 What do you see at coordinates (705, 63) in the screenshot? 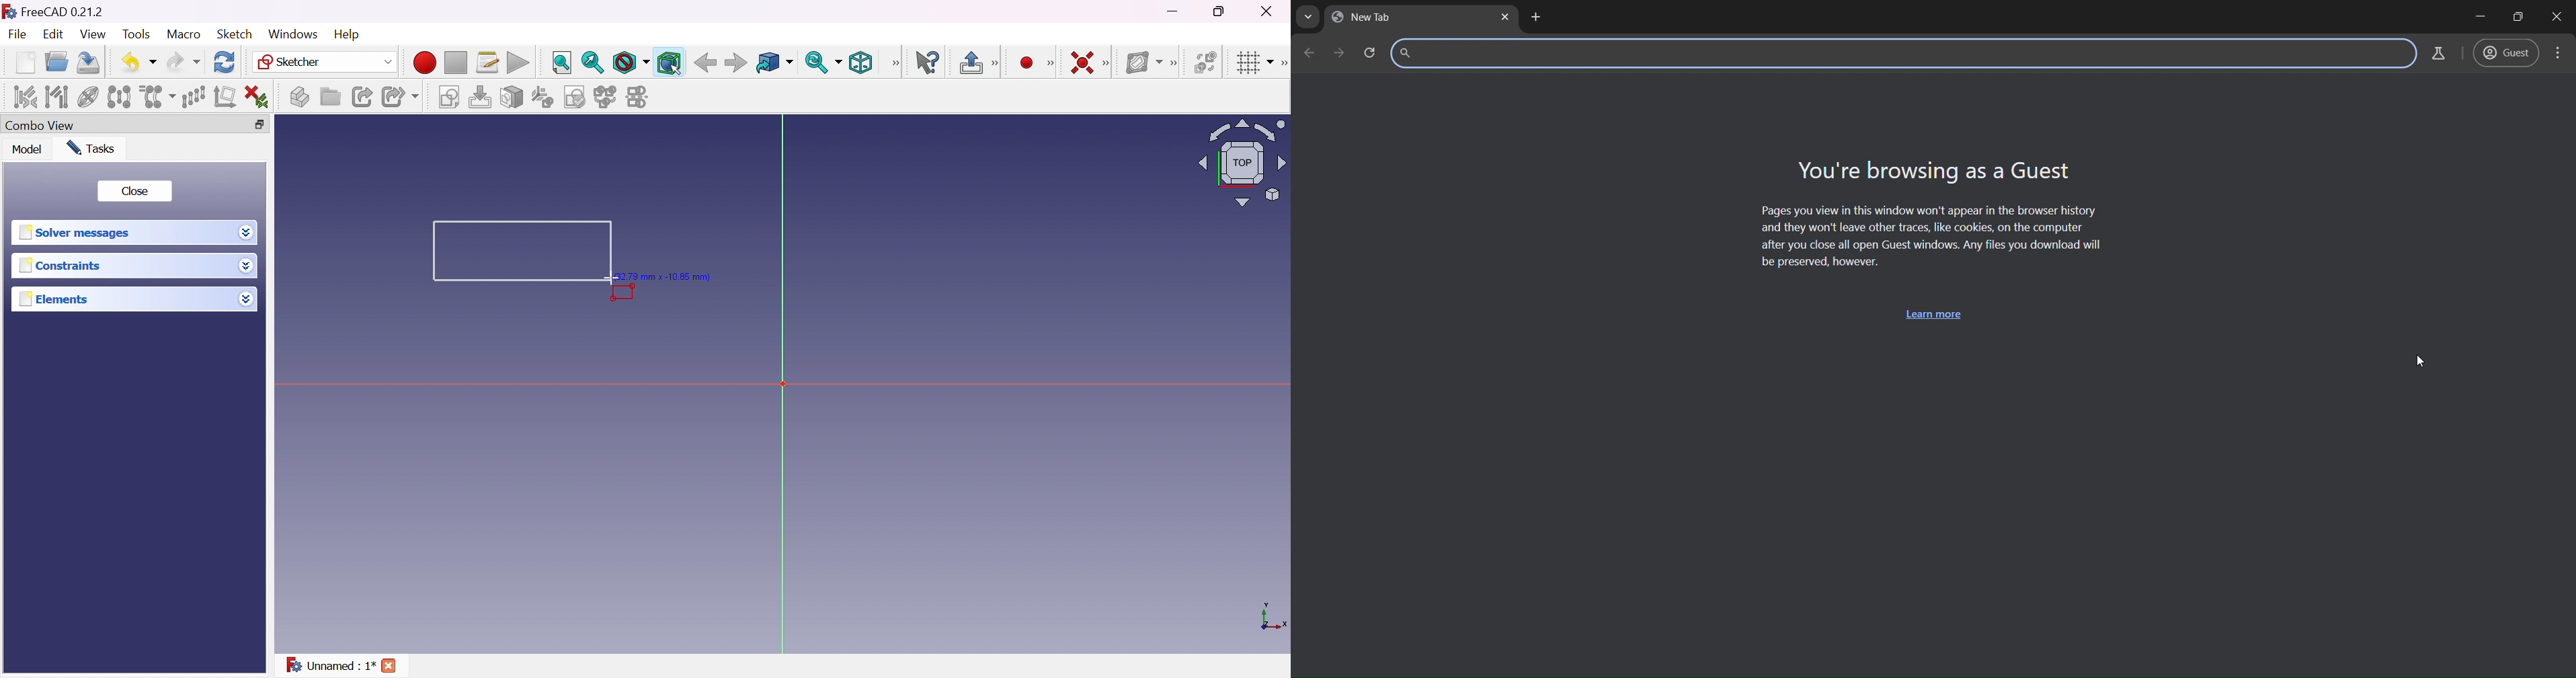
I see `Back` at bounding box center [705, 63].